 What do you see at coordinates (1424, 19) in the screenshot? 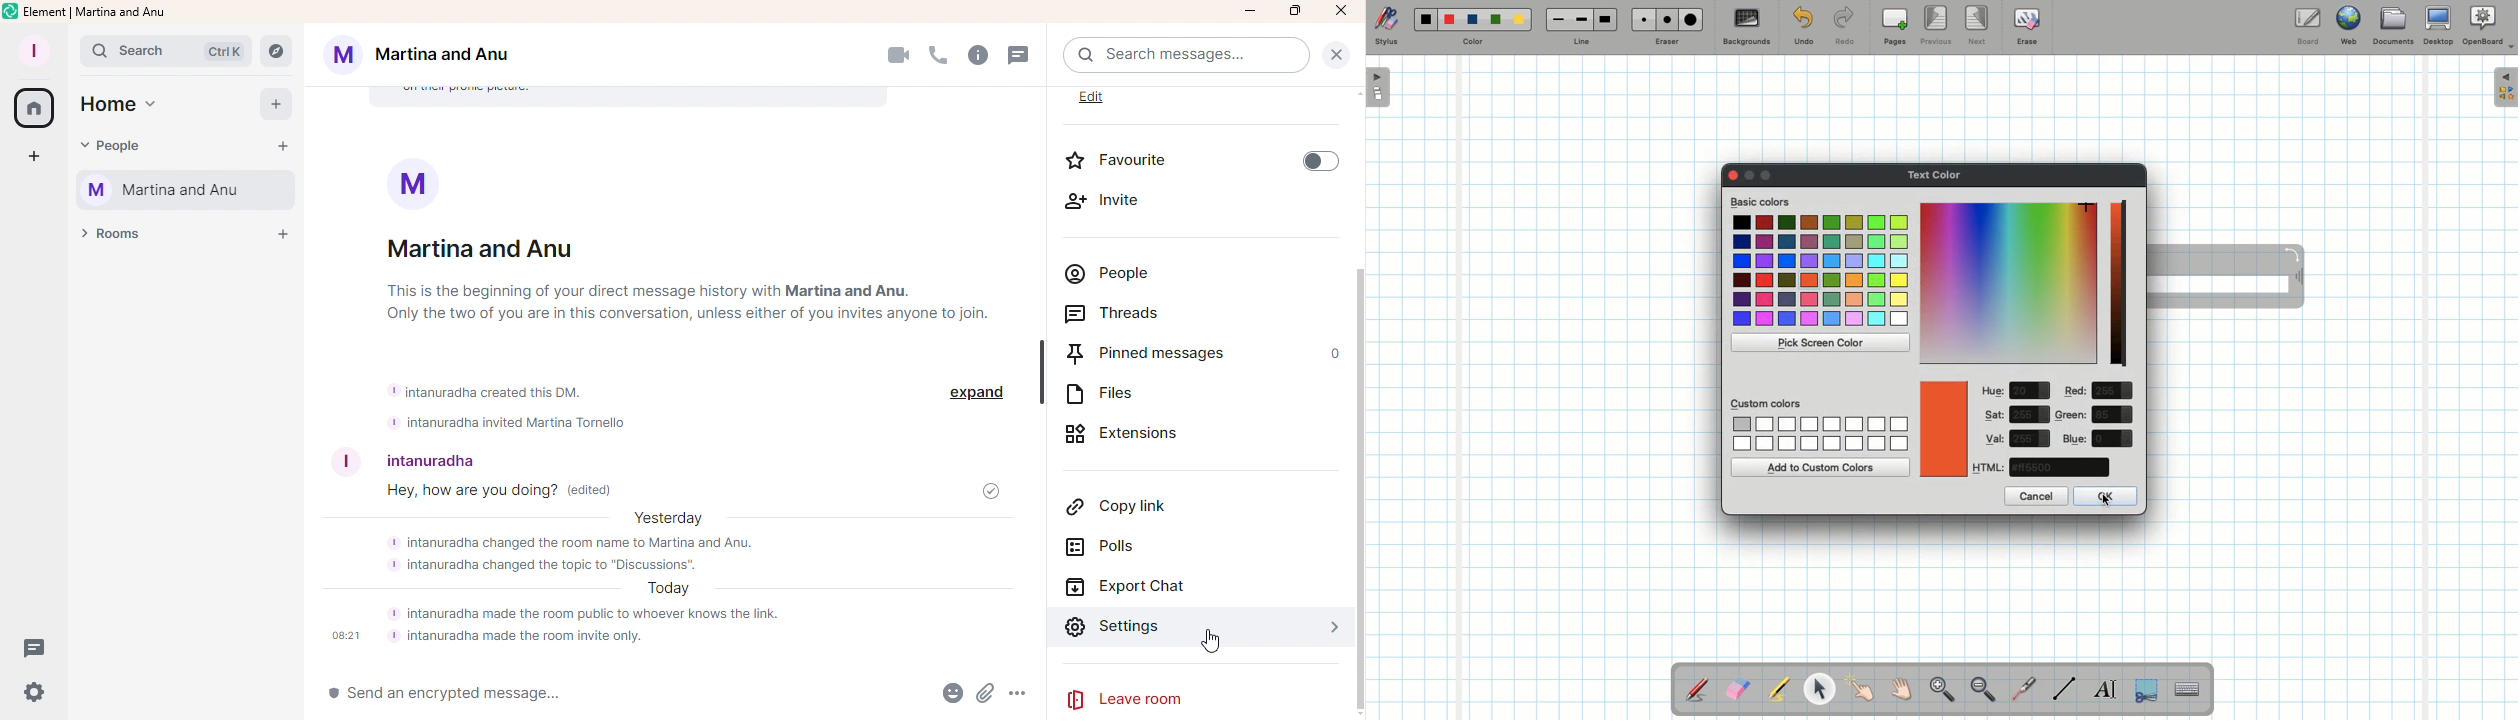
I see `Black` at bounding box center [1424, 19].